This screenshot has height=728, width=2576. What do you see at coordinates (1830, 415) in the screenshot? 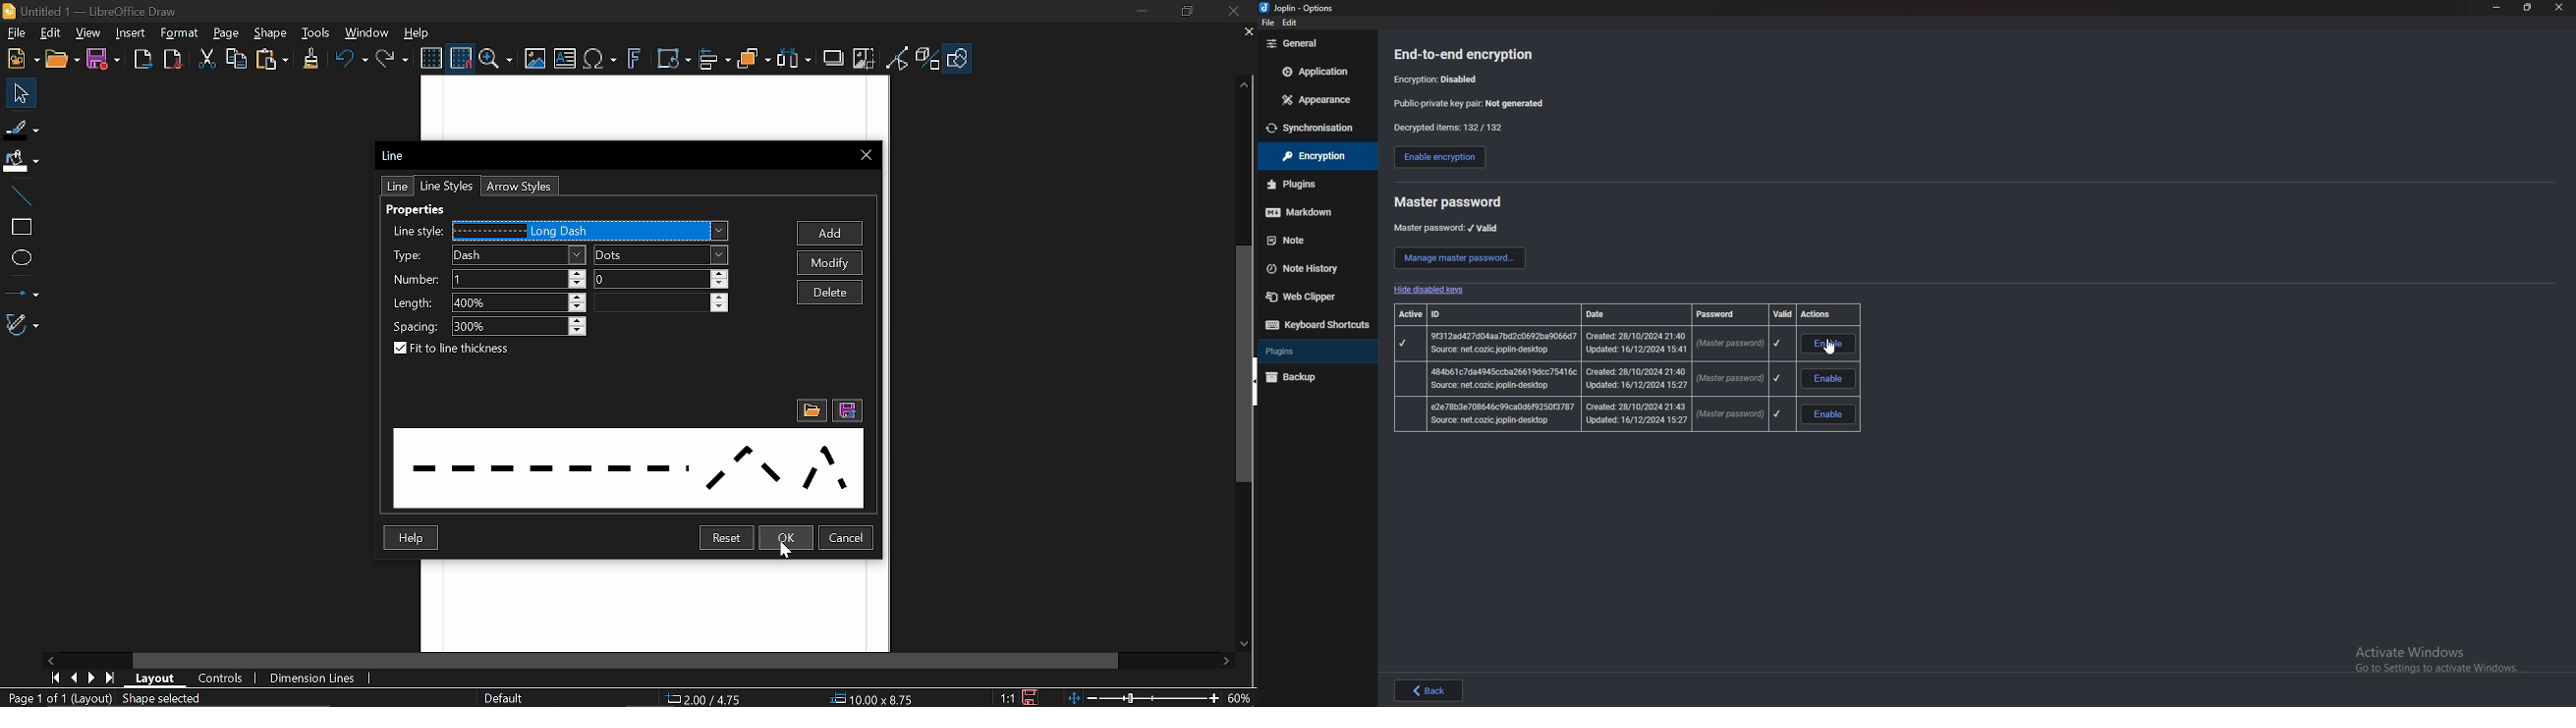
I see `enable` at bounding box center [1830, 415].